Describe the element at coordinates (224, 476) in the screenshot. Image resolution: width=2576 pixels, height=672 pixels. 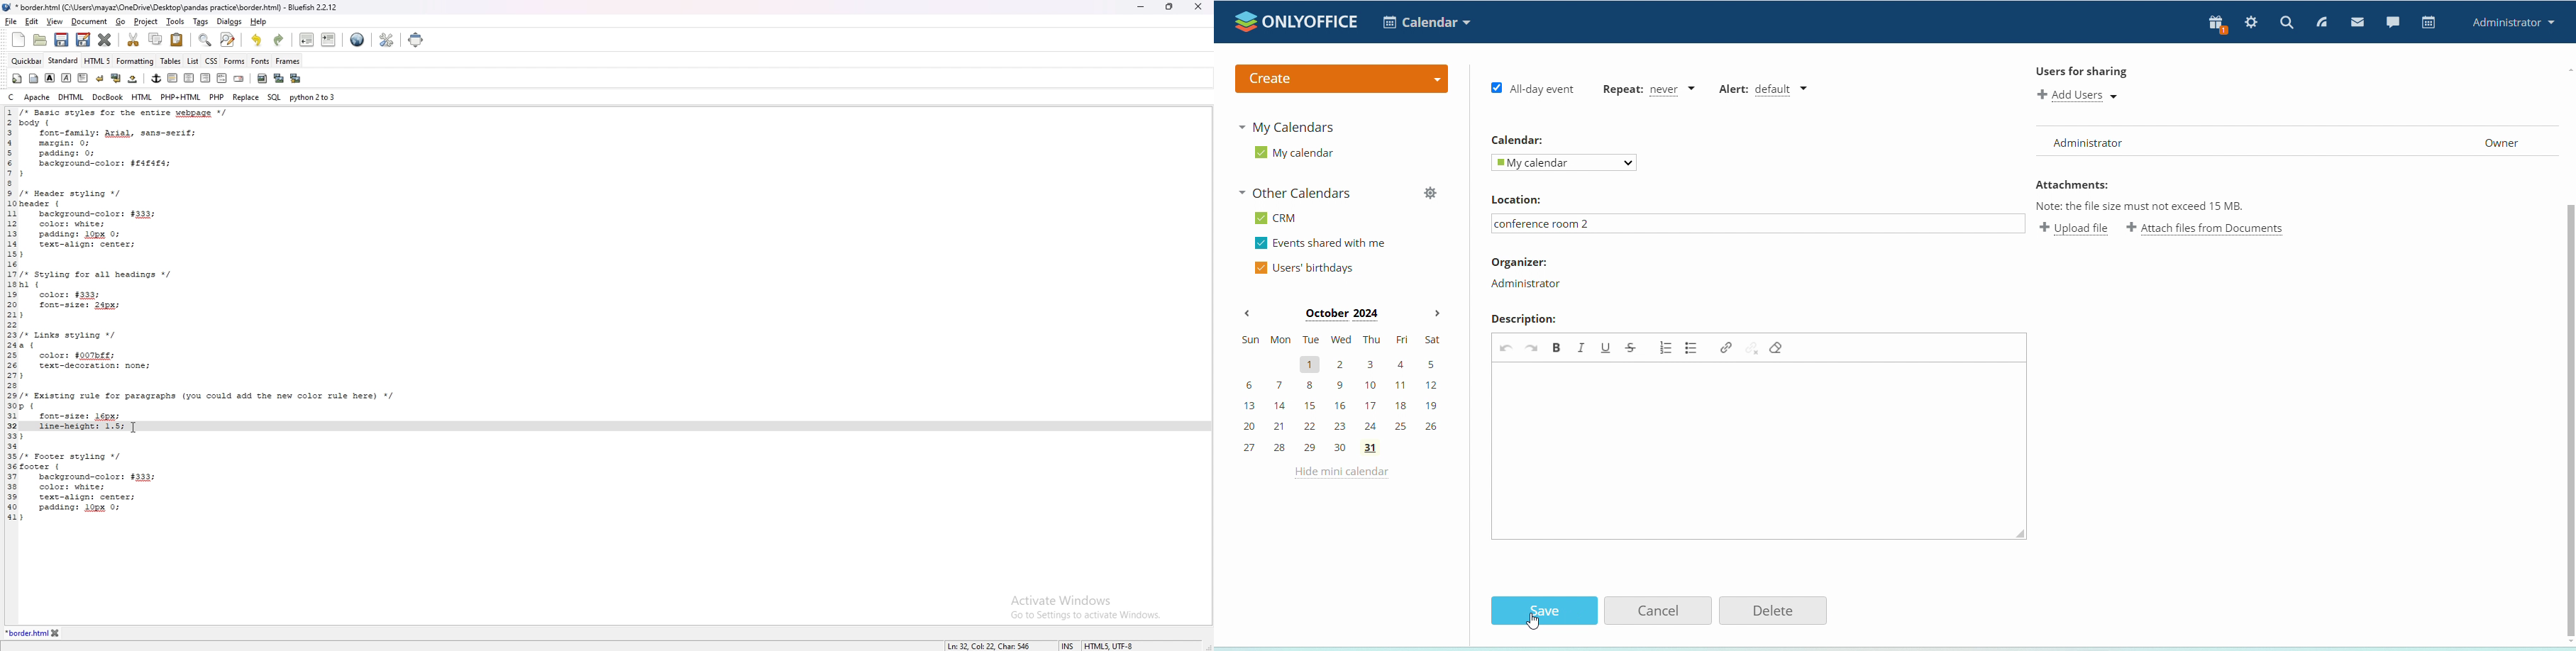
I see `code` at that location.